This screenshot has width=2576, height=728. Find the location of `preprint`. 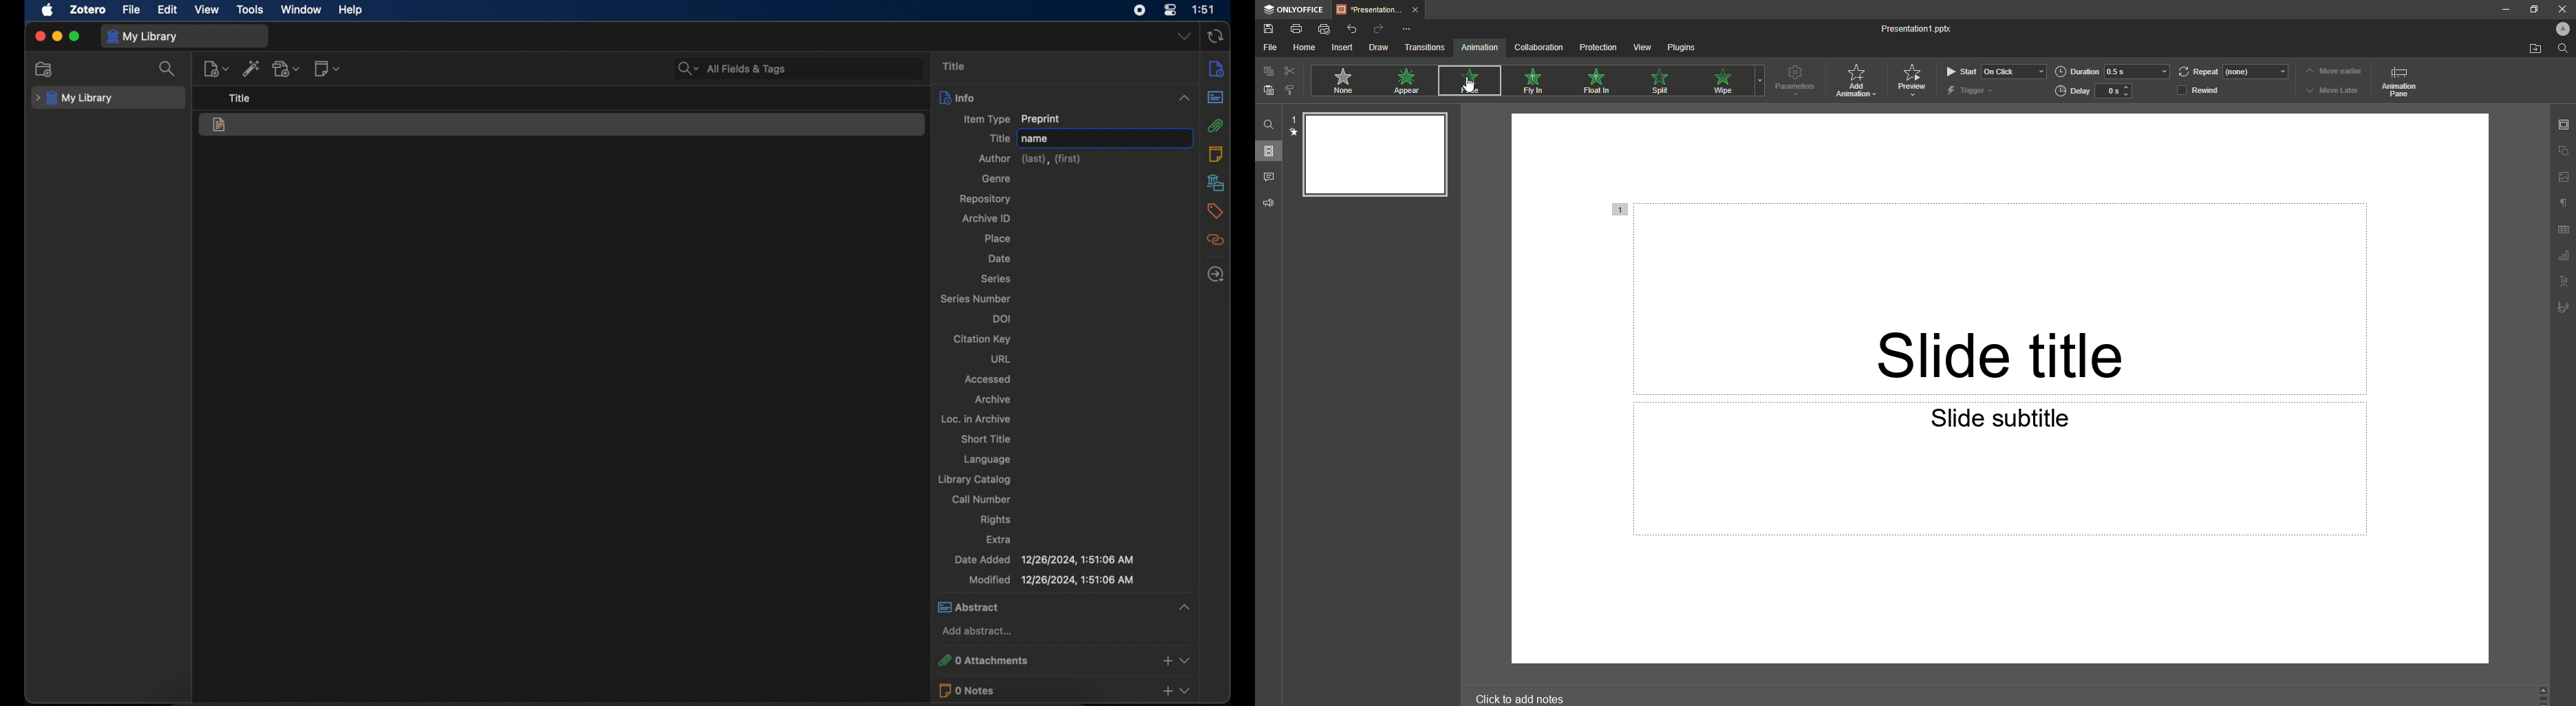

preprint is located at coordinates (220, 126).